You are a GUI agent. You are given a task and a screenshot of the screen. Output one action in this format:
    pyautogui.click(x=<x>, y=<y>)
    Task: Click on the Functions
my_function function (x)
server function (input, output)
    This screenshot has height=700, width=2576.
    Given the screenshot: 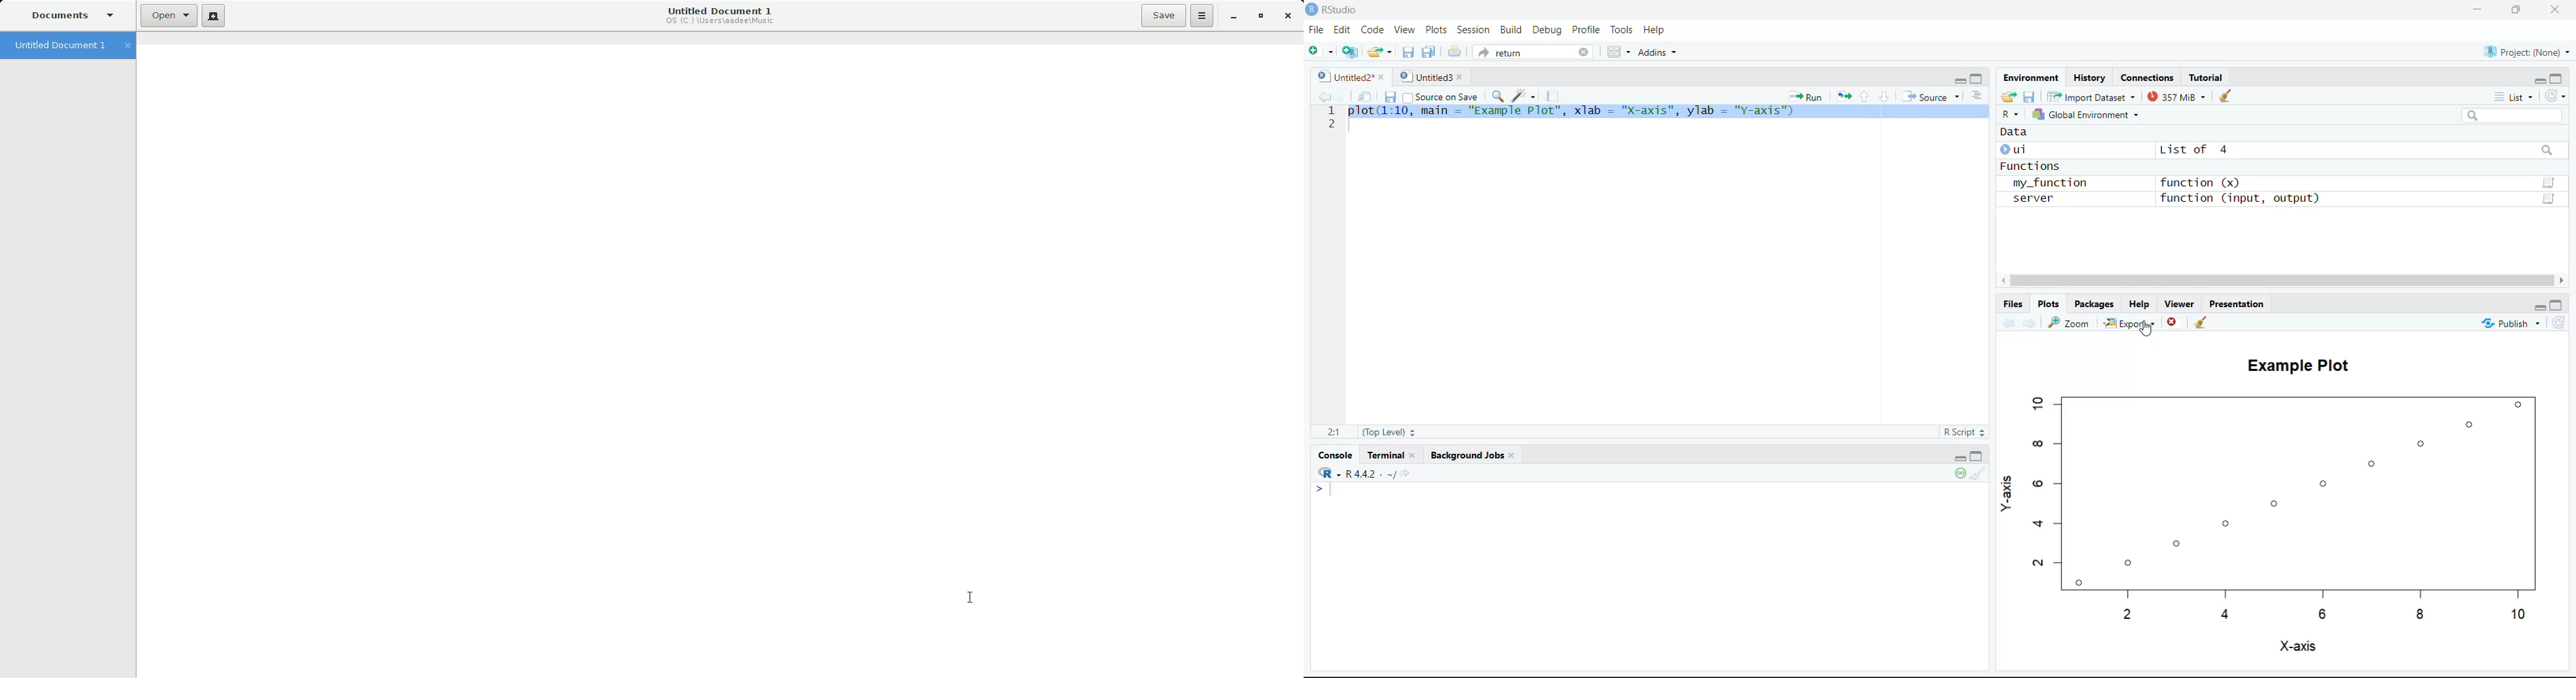 What is the action you would take?
    pyautogui.click(x=2161, y=184)
    